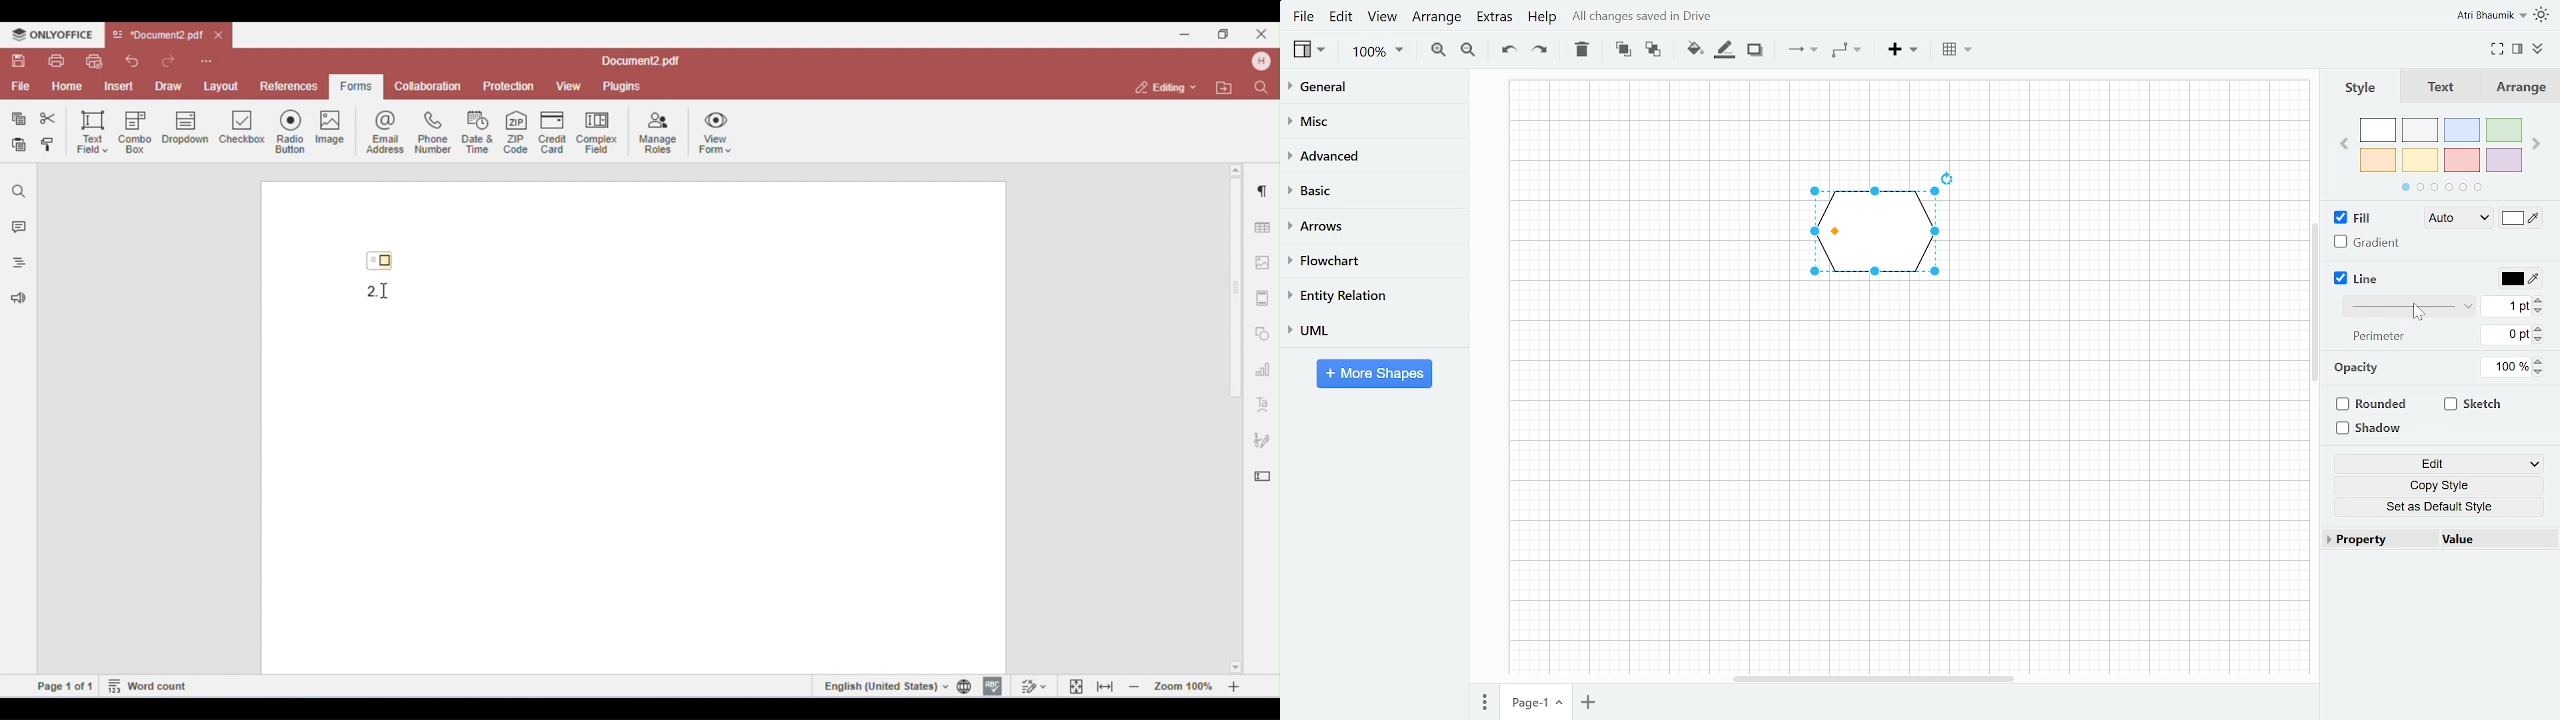 This screenshot has height=728, width=2576. I want to click on More shapes, so click(1374, 374).